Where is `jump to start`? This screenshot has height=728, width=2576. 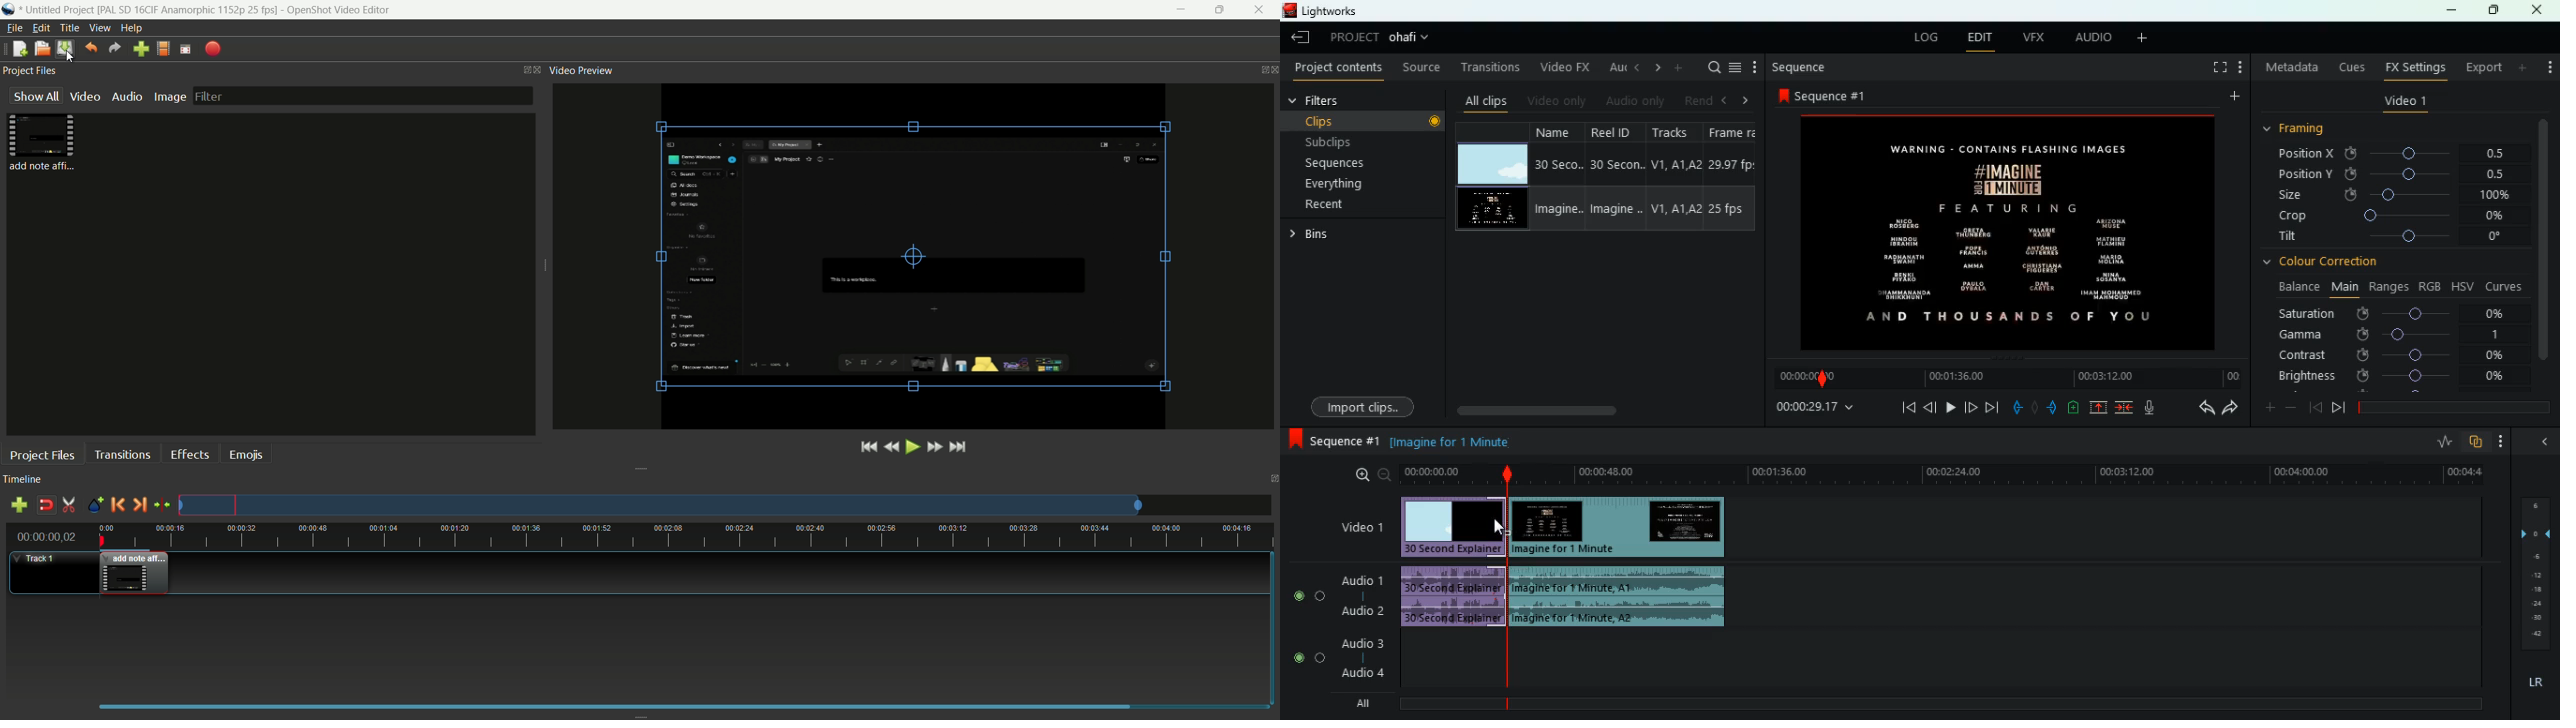
jump to start is located at coordinates (869, 447).